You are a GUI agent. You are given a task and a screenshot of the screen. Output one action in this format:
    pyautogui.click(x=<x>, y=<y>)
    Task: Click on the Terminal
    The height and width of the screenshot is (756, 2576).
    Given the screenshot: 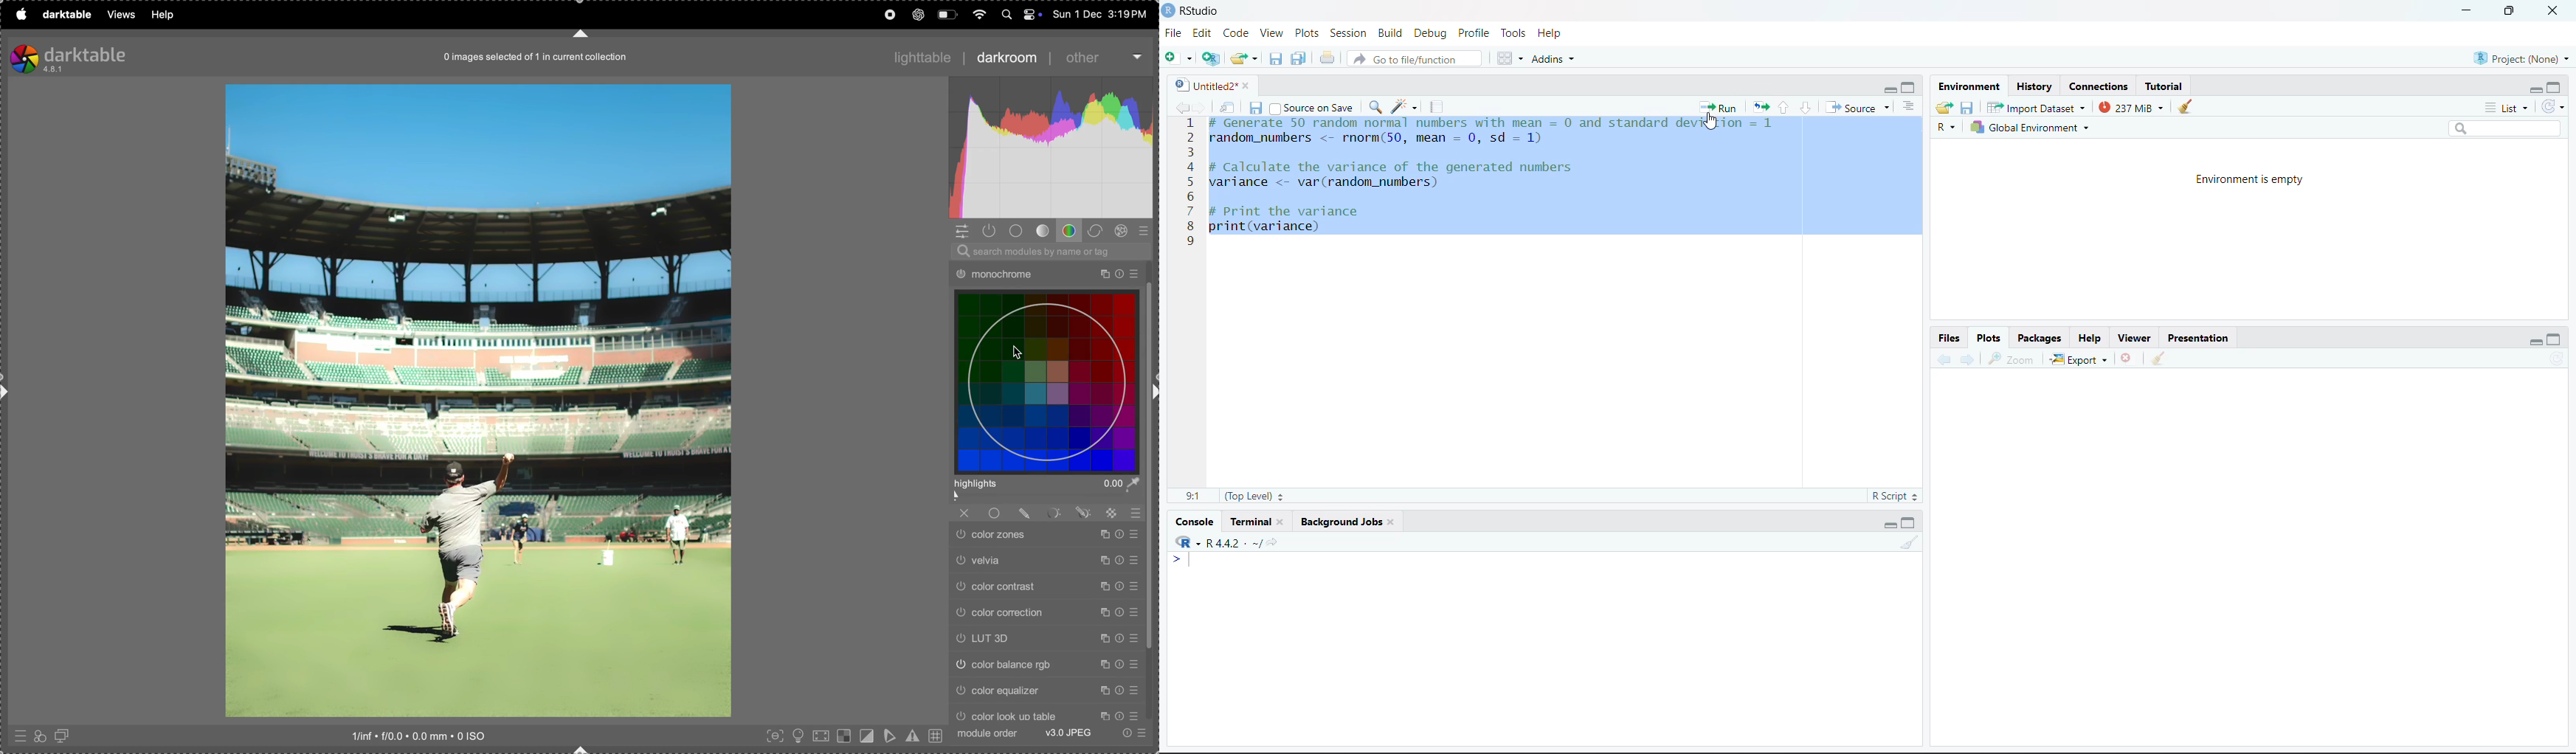 What is the action you would take?
    pyautogui.click(x=1250, y=522)
    